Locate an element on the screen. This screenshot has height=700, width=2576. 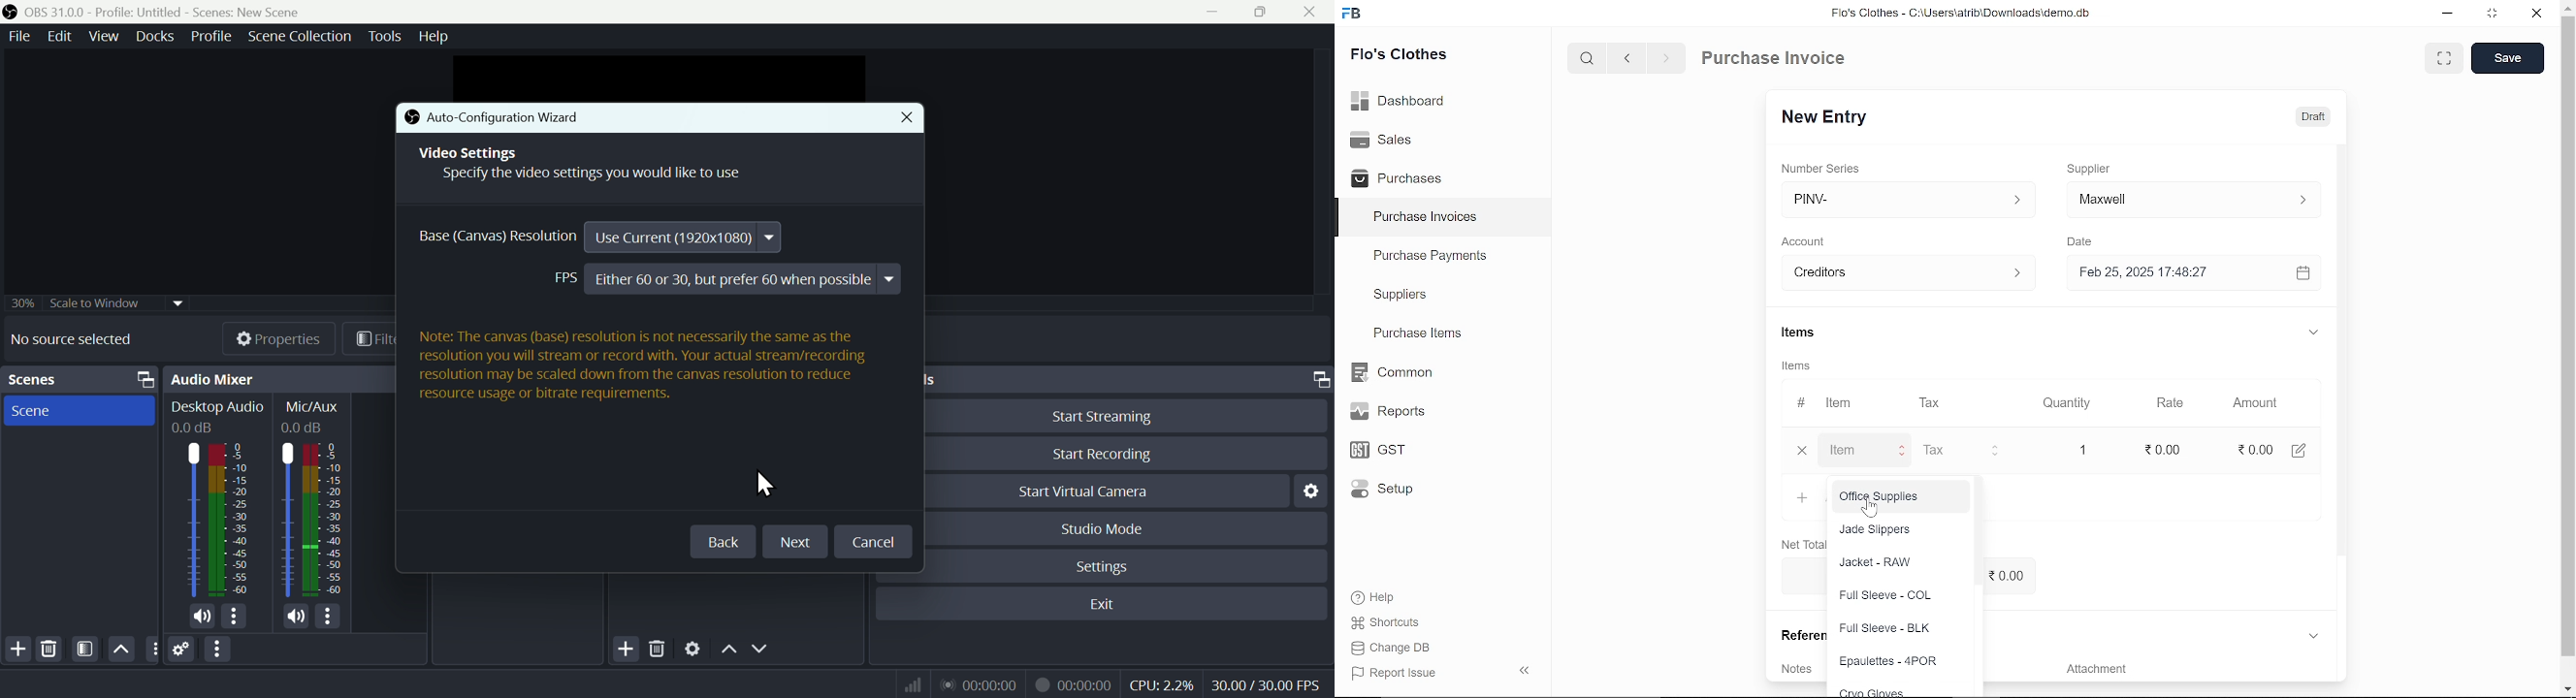
Setup is located at coordinates (1377, 492).